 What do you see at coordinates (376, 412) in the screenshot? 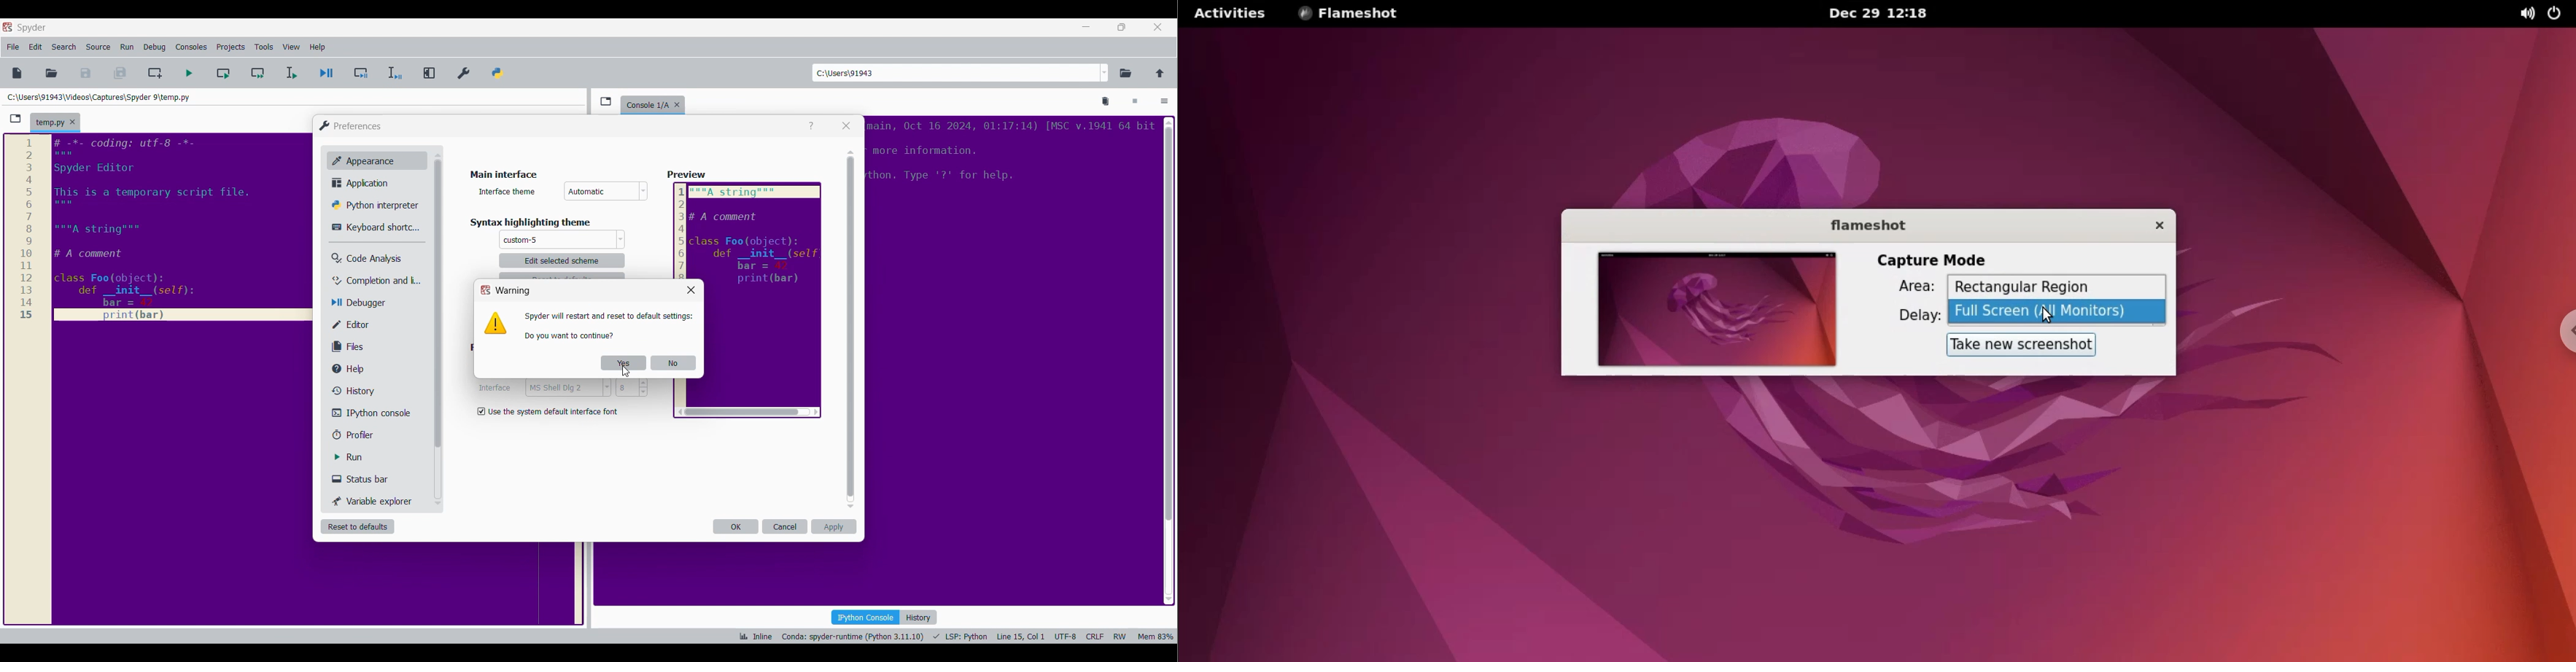
I see `IPython console` at bounding box center [376, 412].